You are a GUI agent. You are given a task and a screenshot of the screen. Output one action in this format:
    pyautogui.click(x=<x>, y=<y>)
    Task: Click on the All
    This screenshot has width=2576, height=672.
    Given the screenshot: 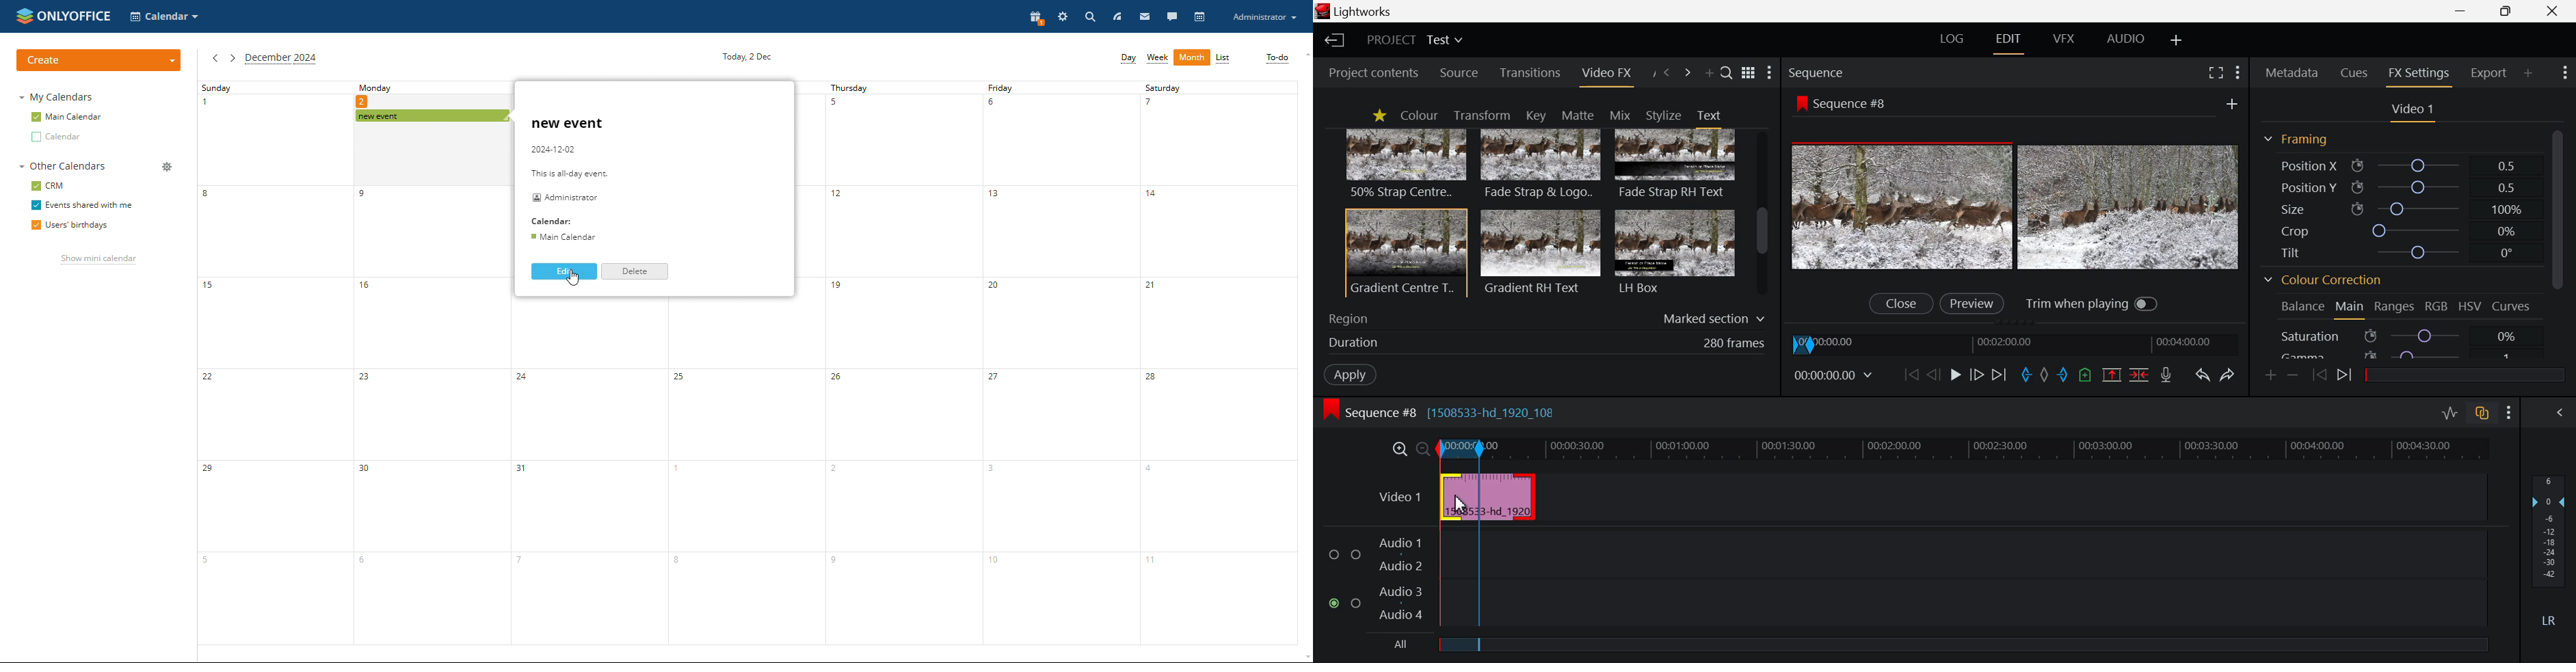 What is the action you would take?
    pyautogui.click(x=1391, y=647)
    